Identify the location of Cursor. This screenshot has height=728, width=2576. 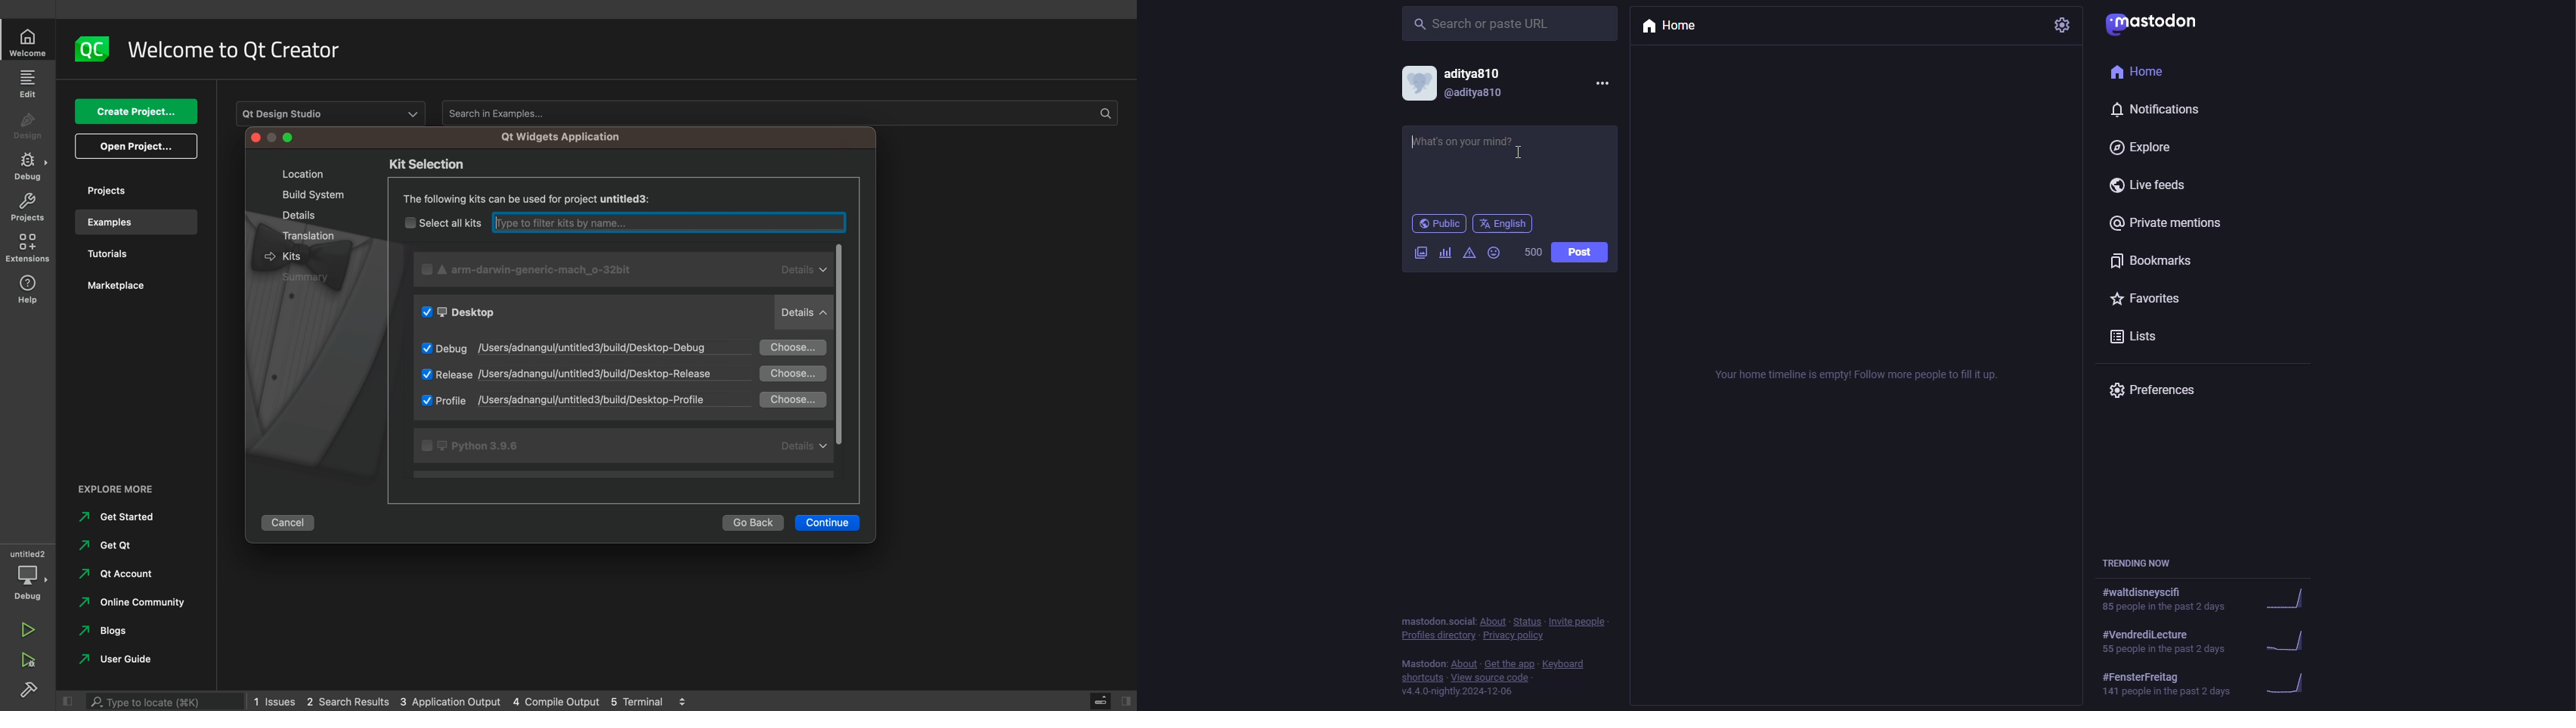
(1519, 154).